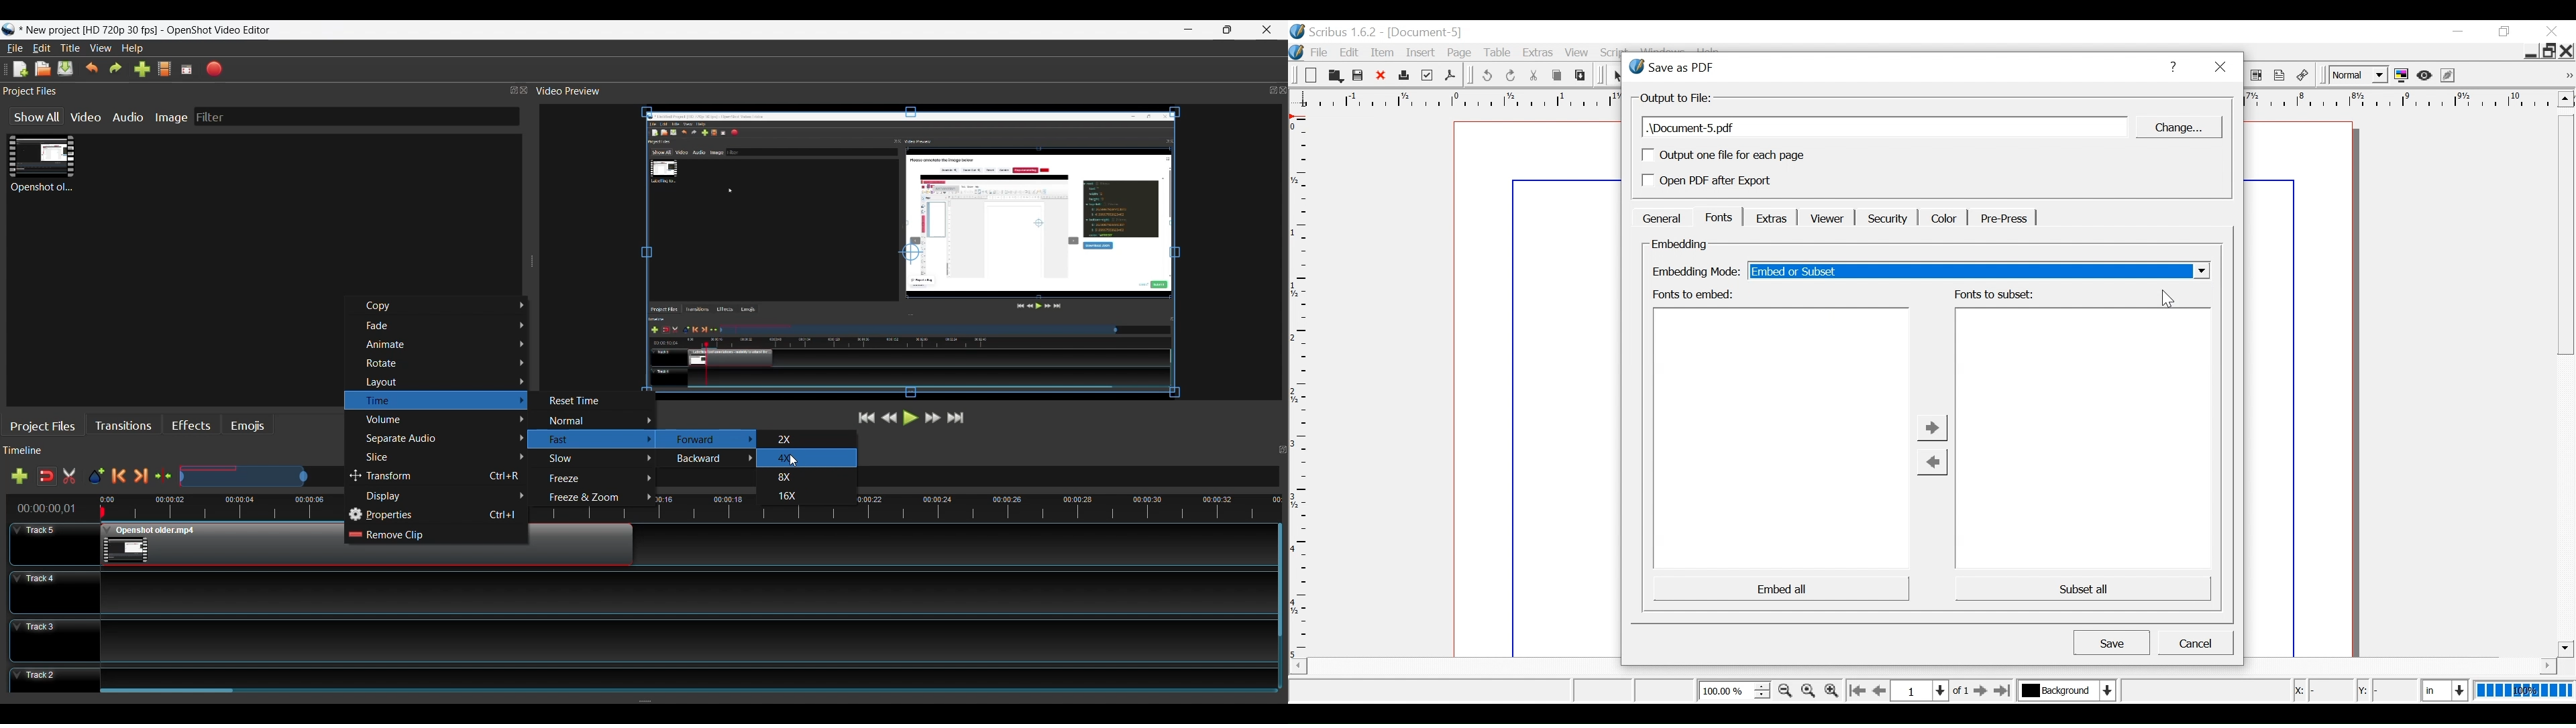  I want to click on Undo, so click(1487, 76).